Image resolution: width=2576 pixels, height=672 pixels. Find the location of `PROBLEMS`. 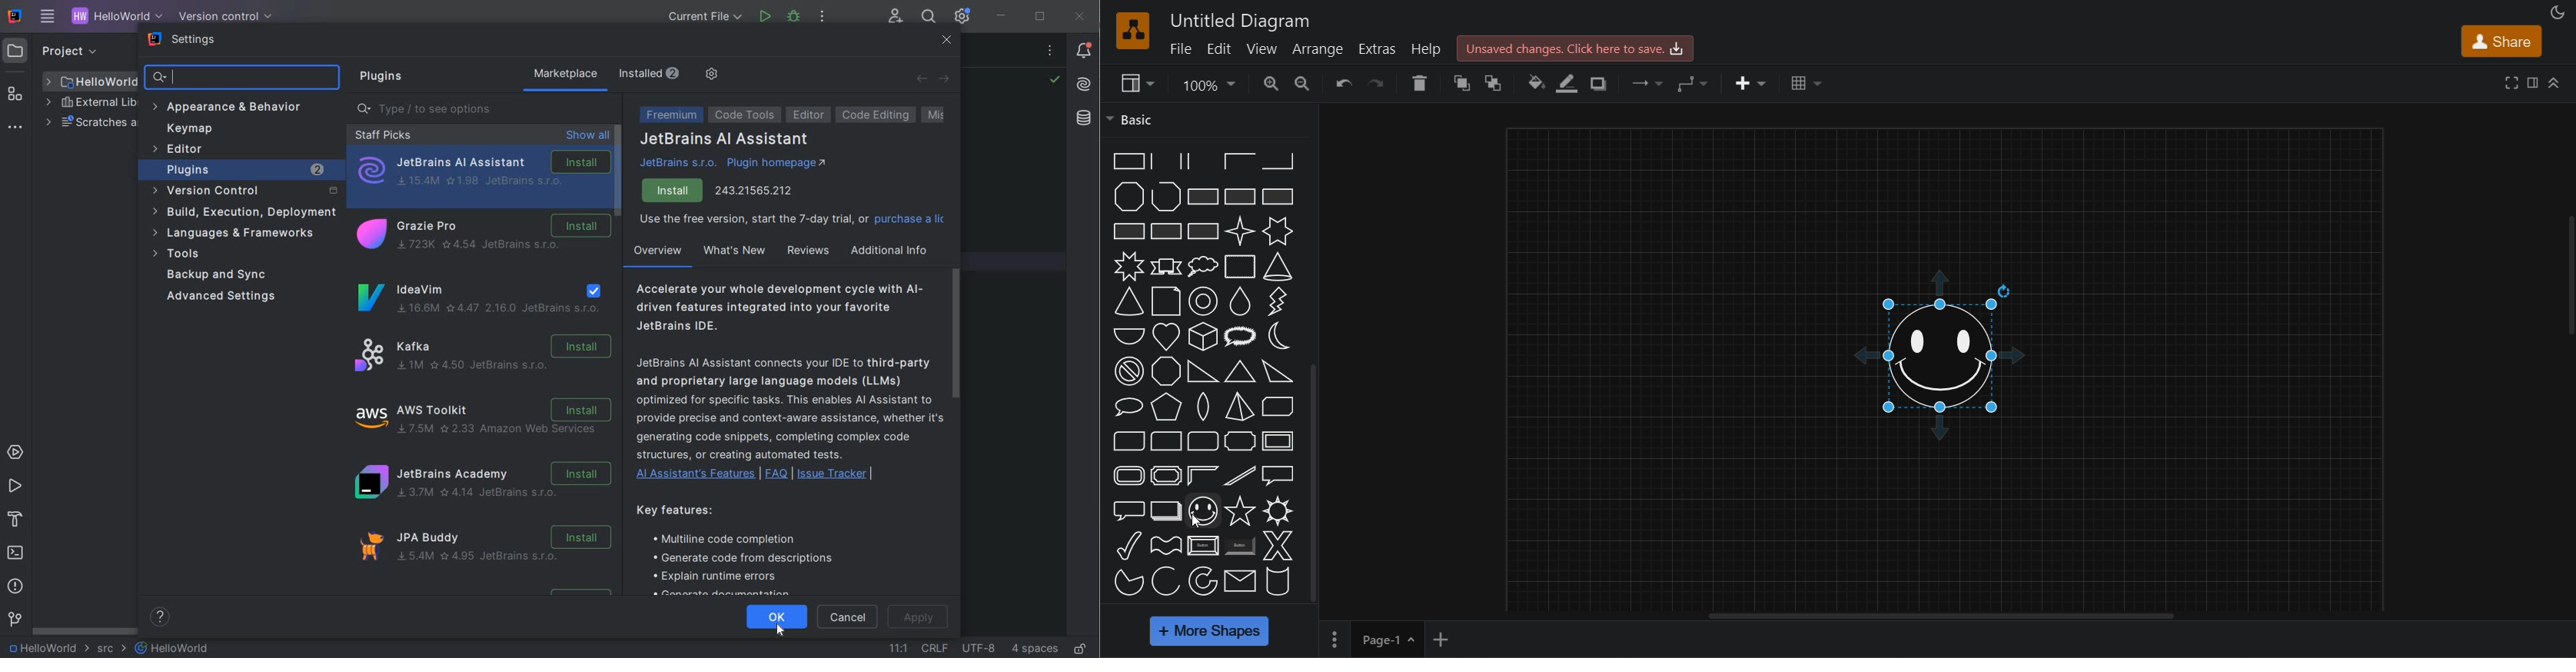

PROBLEMS is located at coordinates (15, 588).